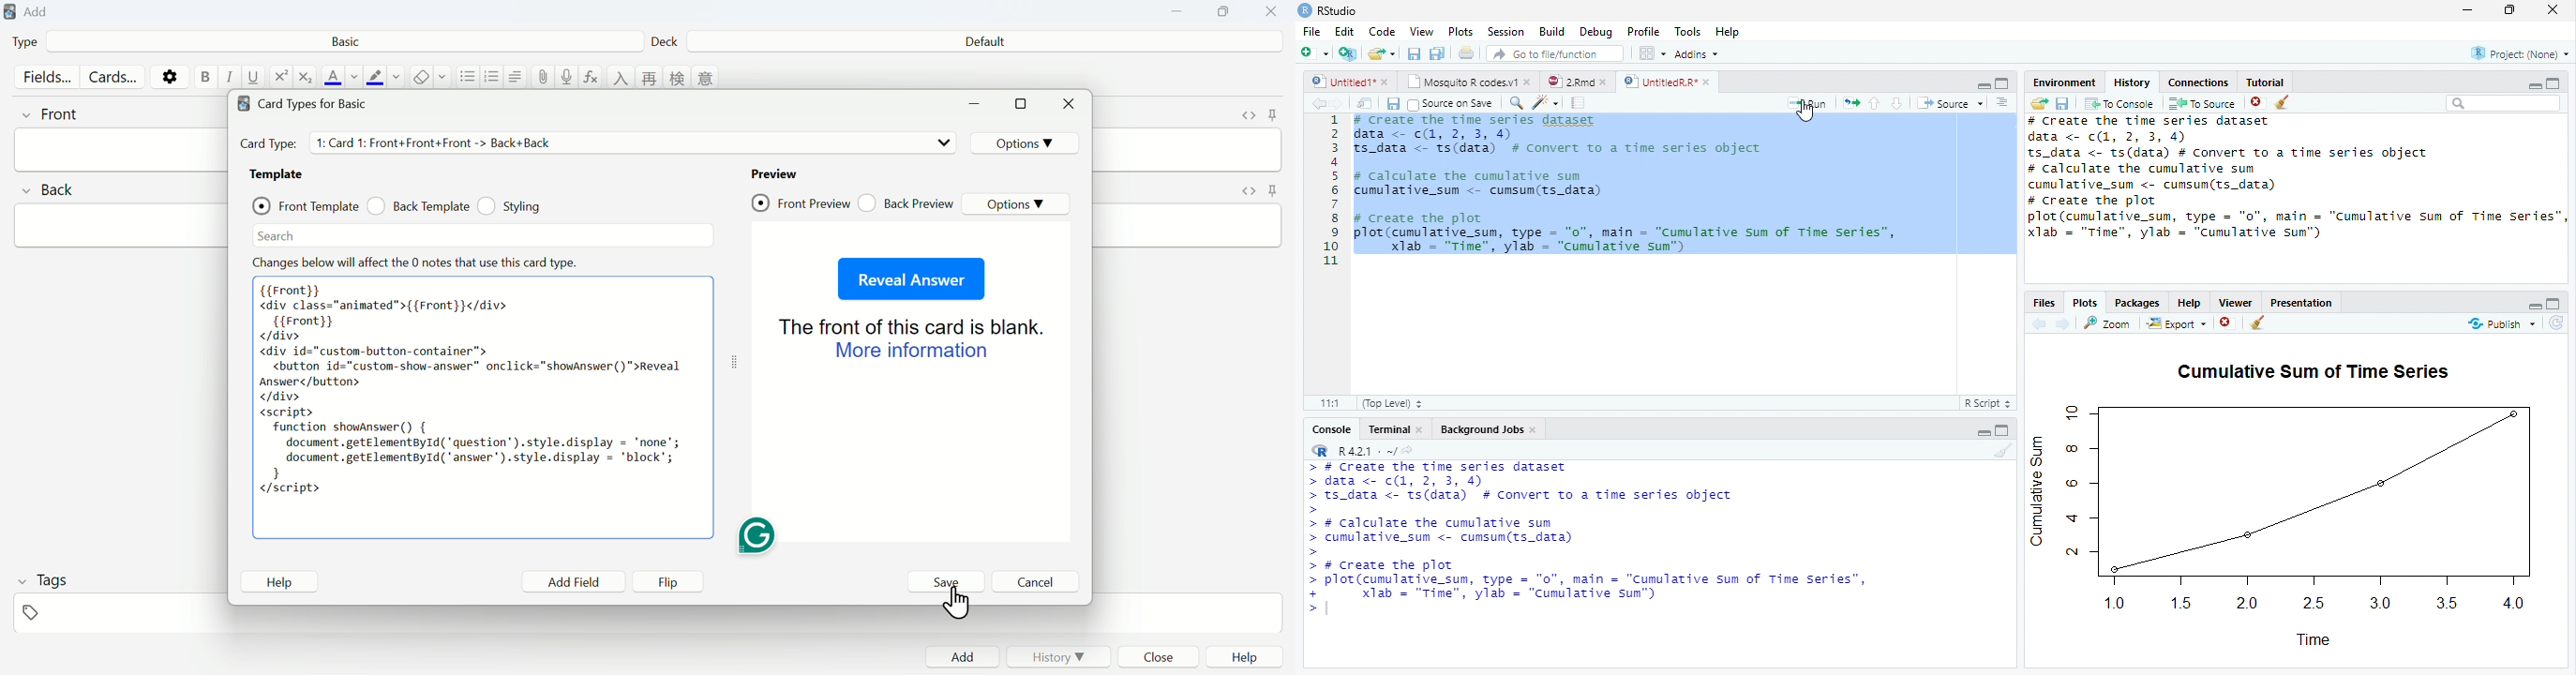 Image resolution: width=2576 pixels, height=700 pixels. Describe the element at coordinates (2037, 324) in the screenshot. I see `Back` at that location.